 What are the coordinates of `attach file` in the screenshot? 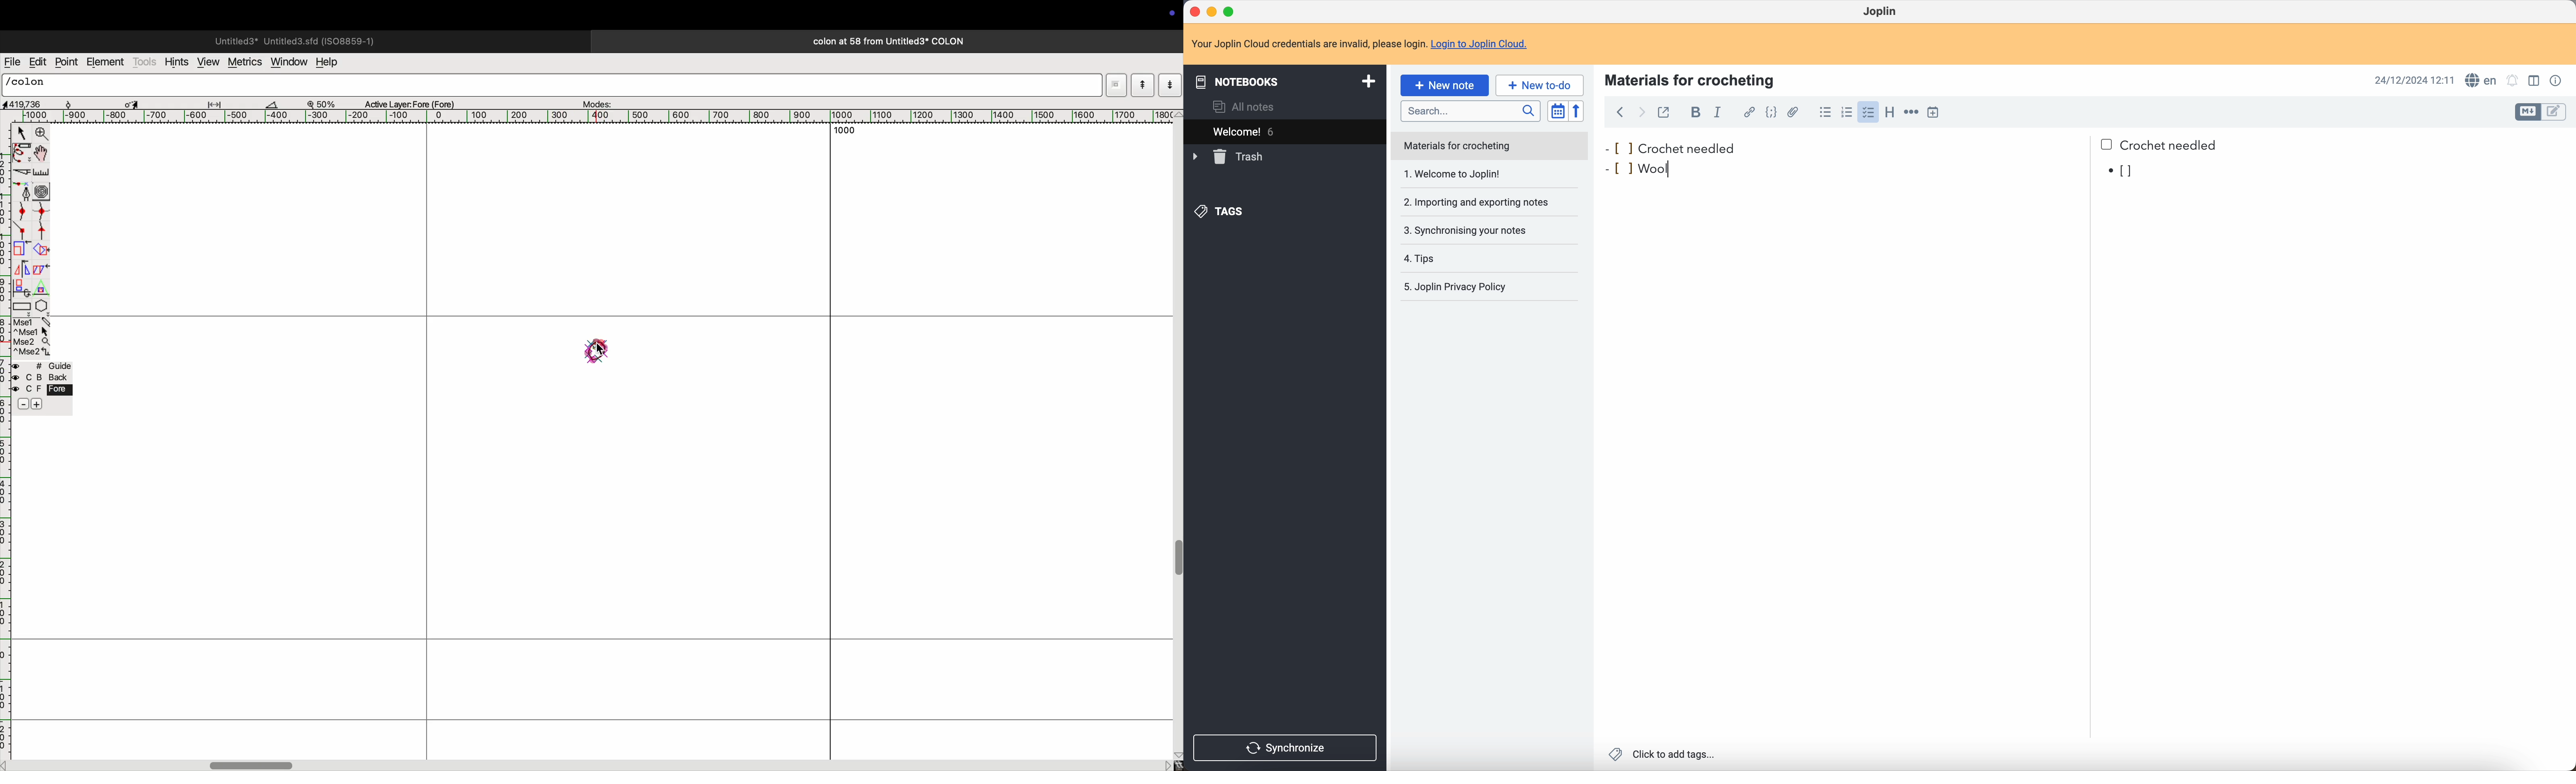 It's located at (1796, 112).